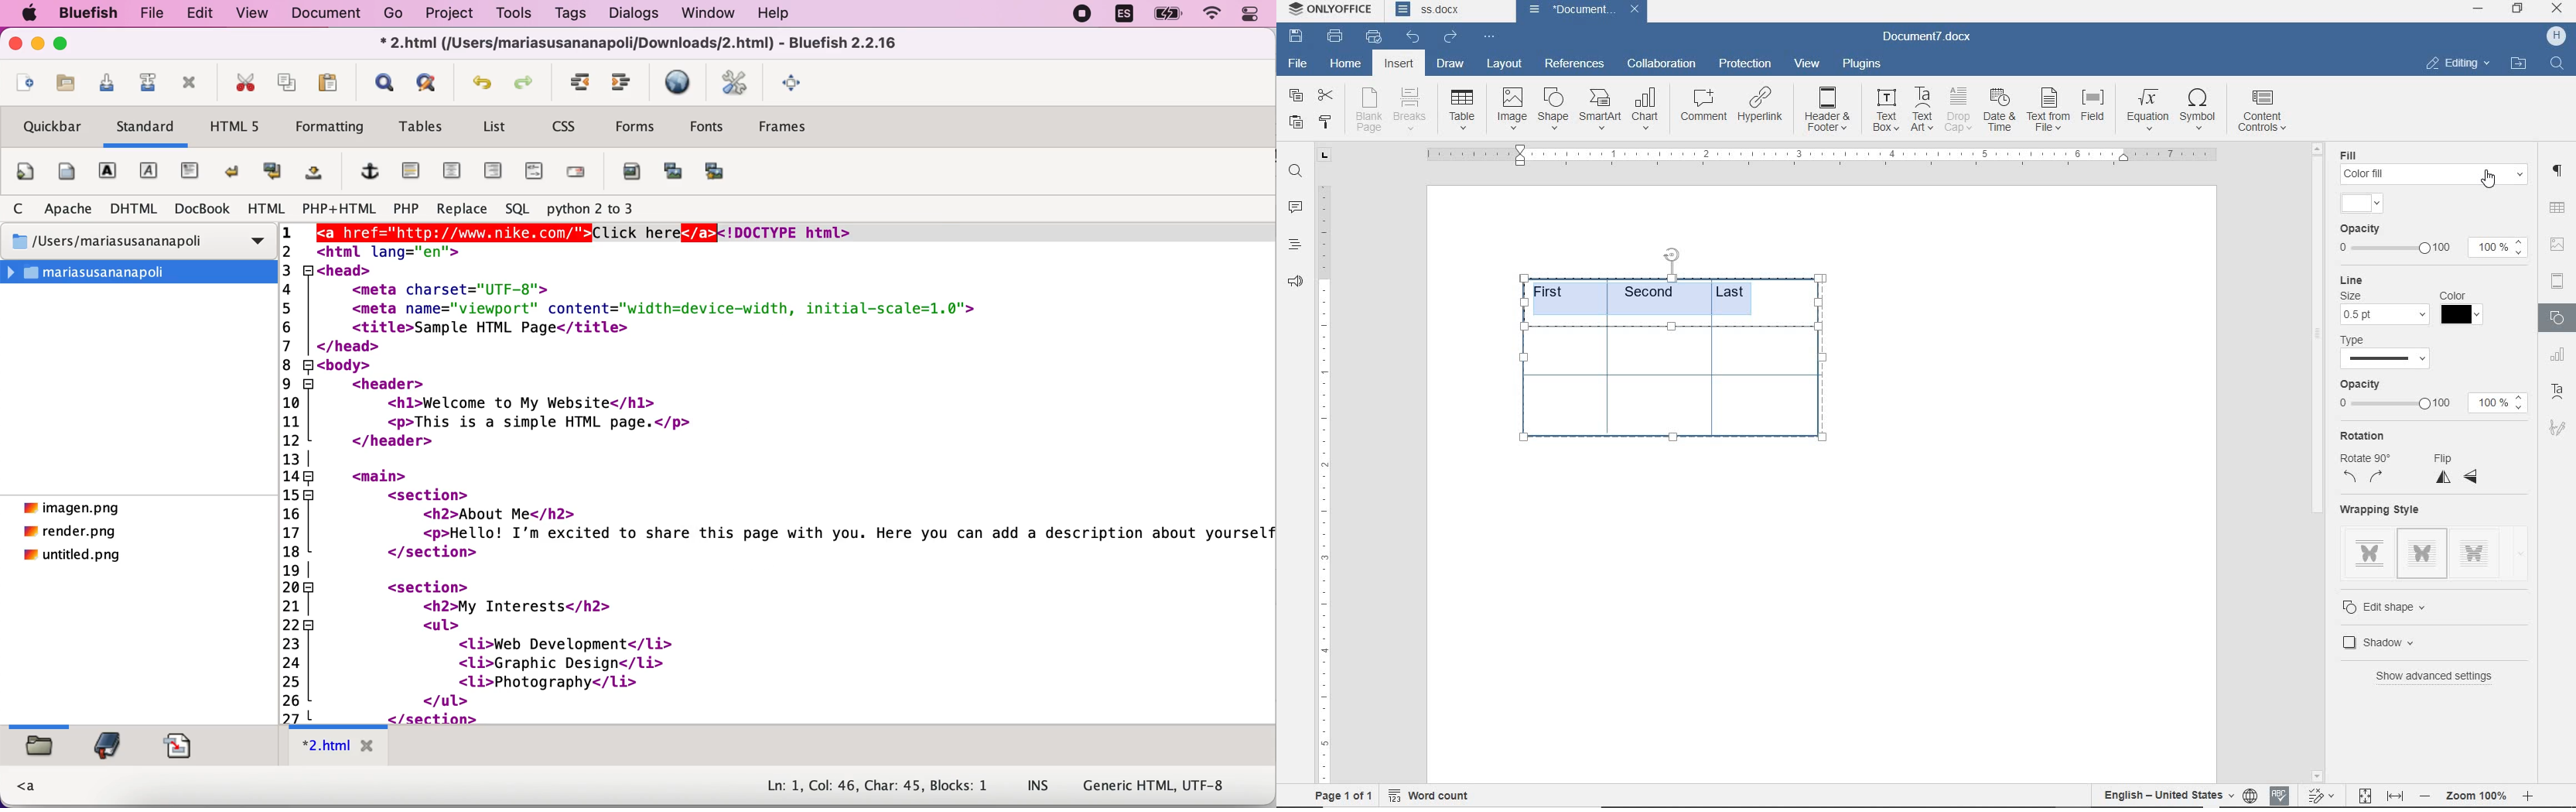  I want to click on paste, so click(1295, 122).